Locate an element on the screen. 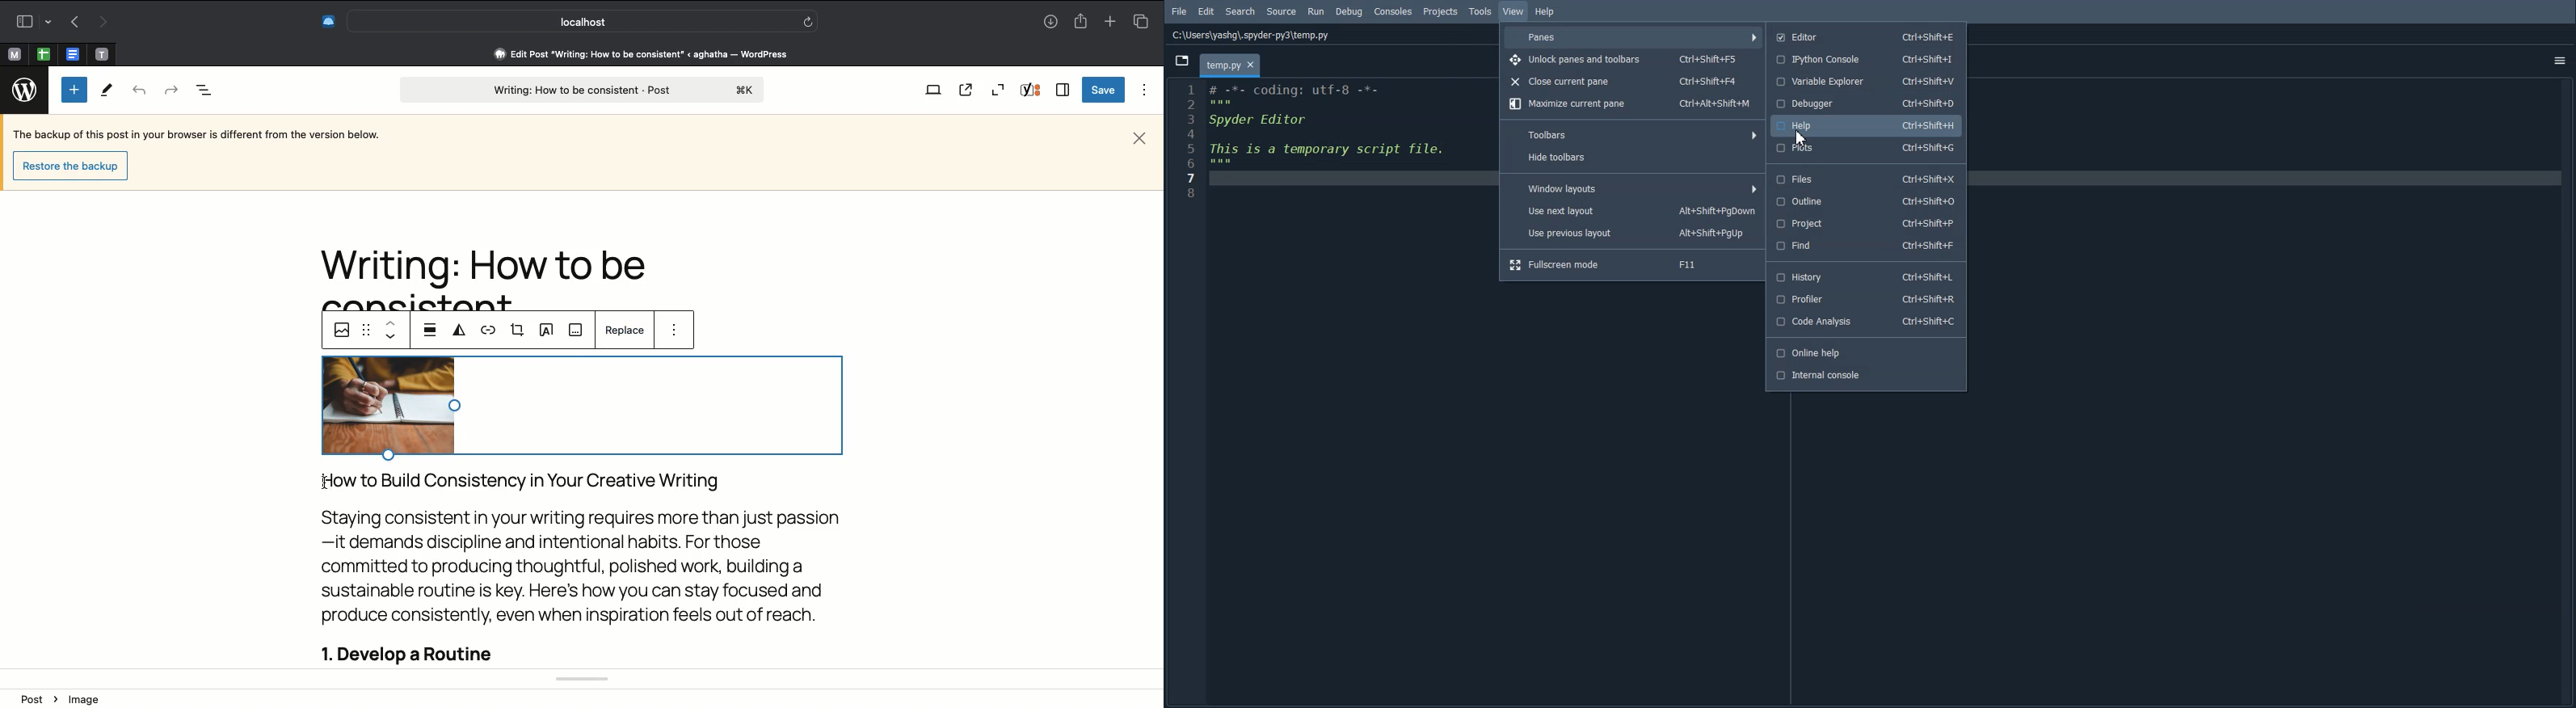  Source is located at coordinates (1282, 12).